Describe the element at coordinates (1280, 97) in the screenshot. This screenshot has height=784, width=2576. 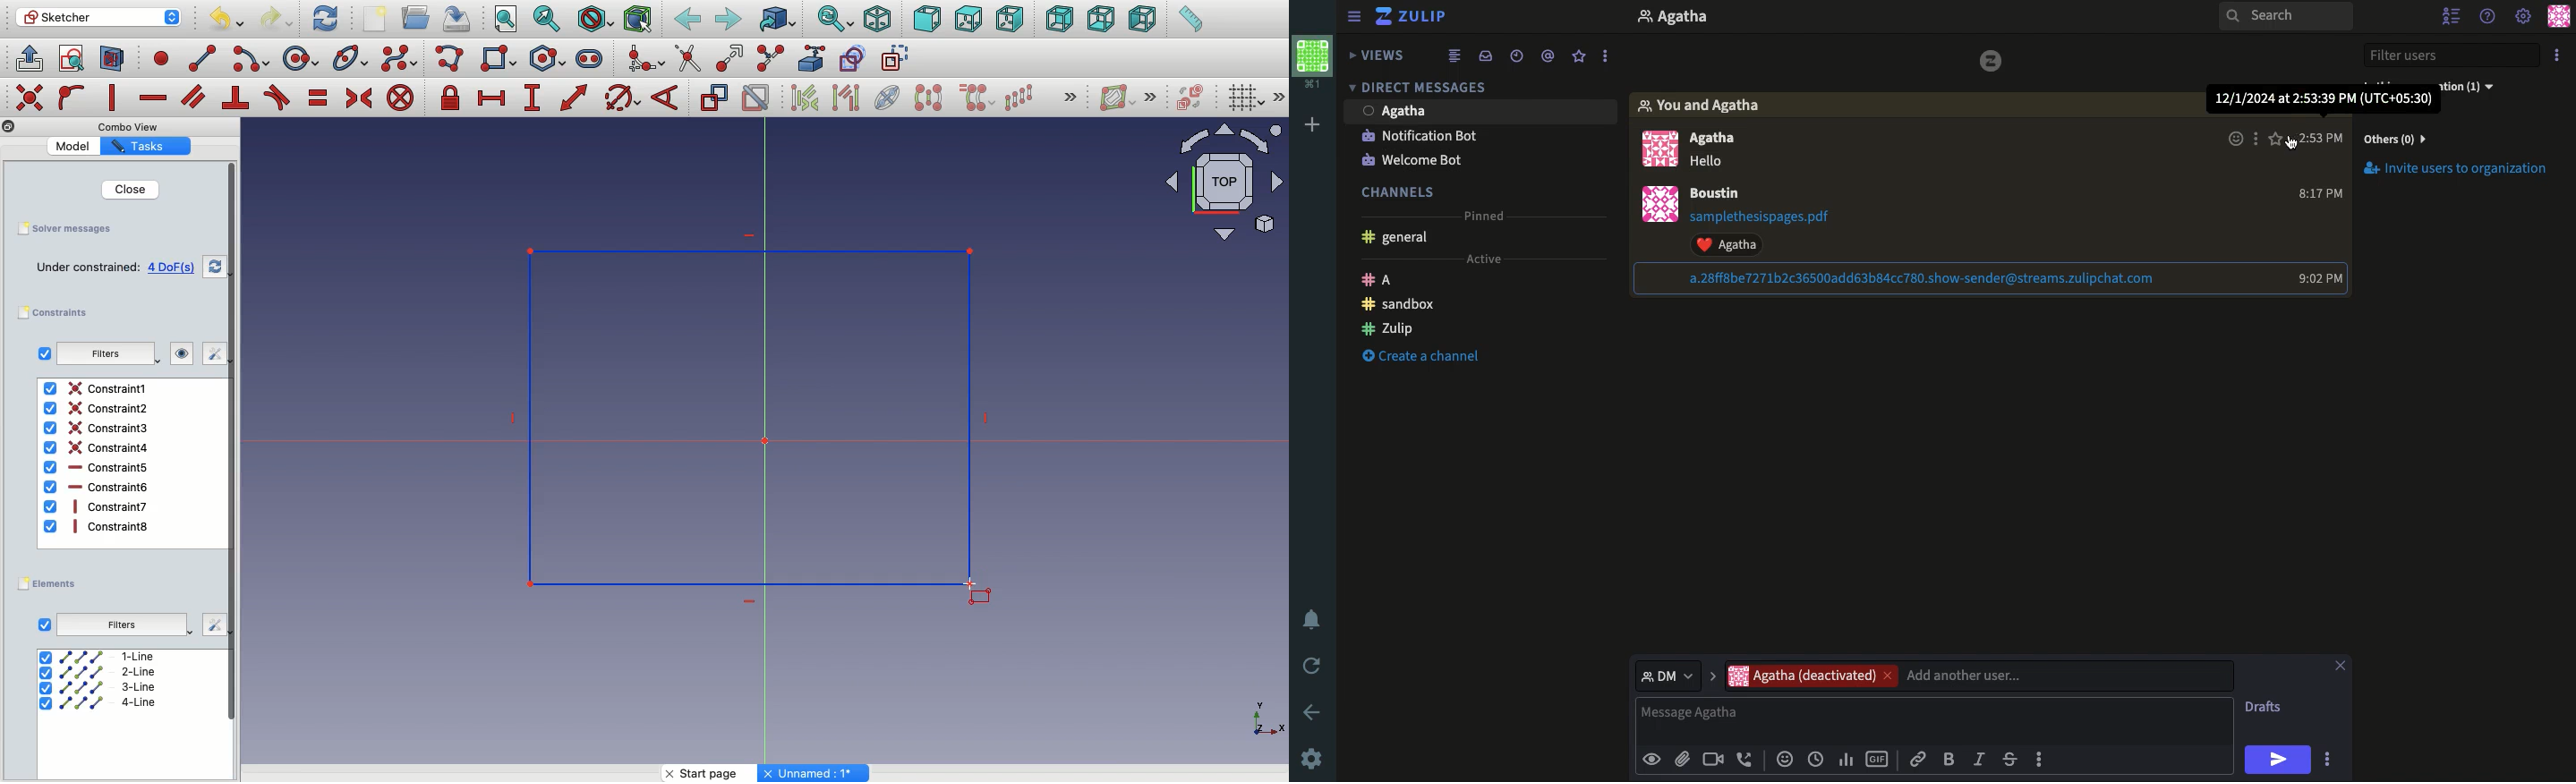
I see `Expand` at that location.